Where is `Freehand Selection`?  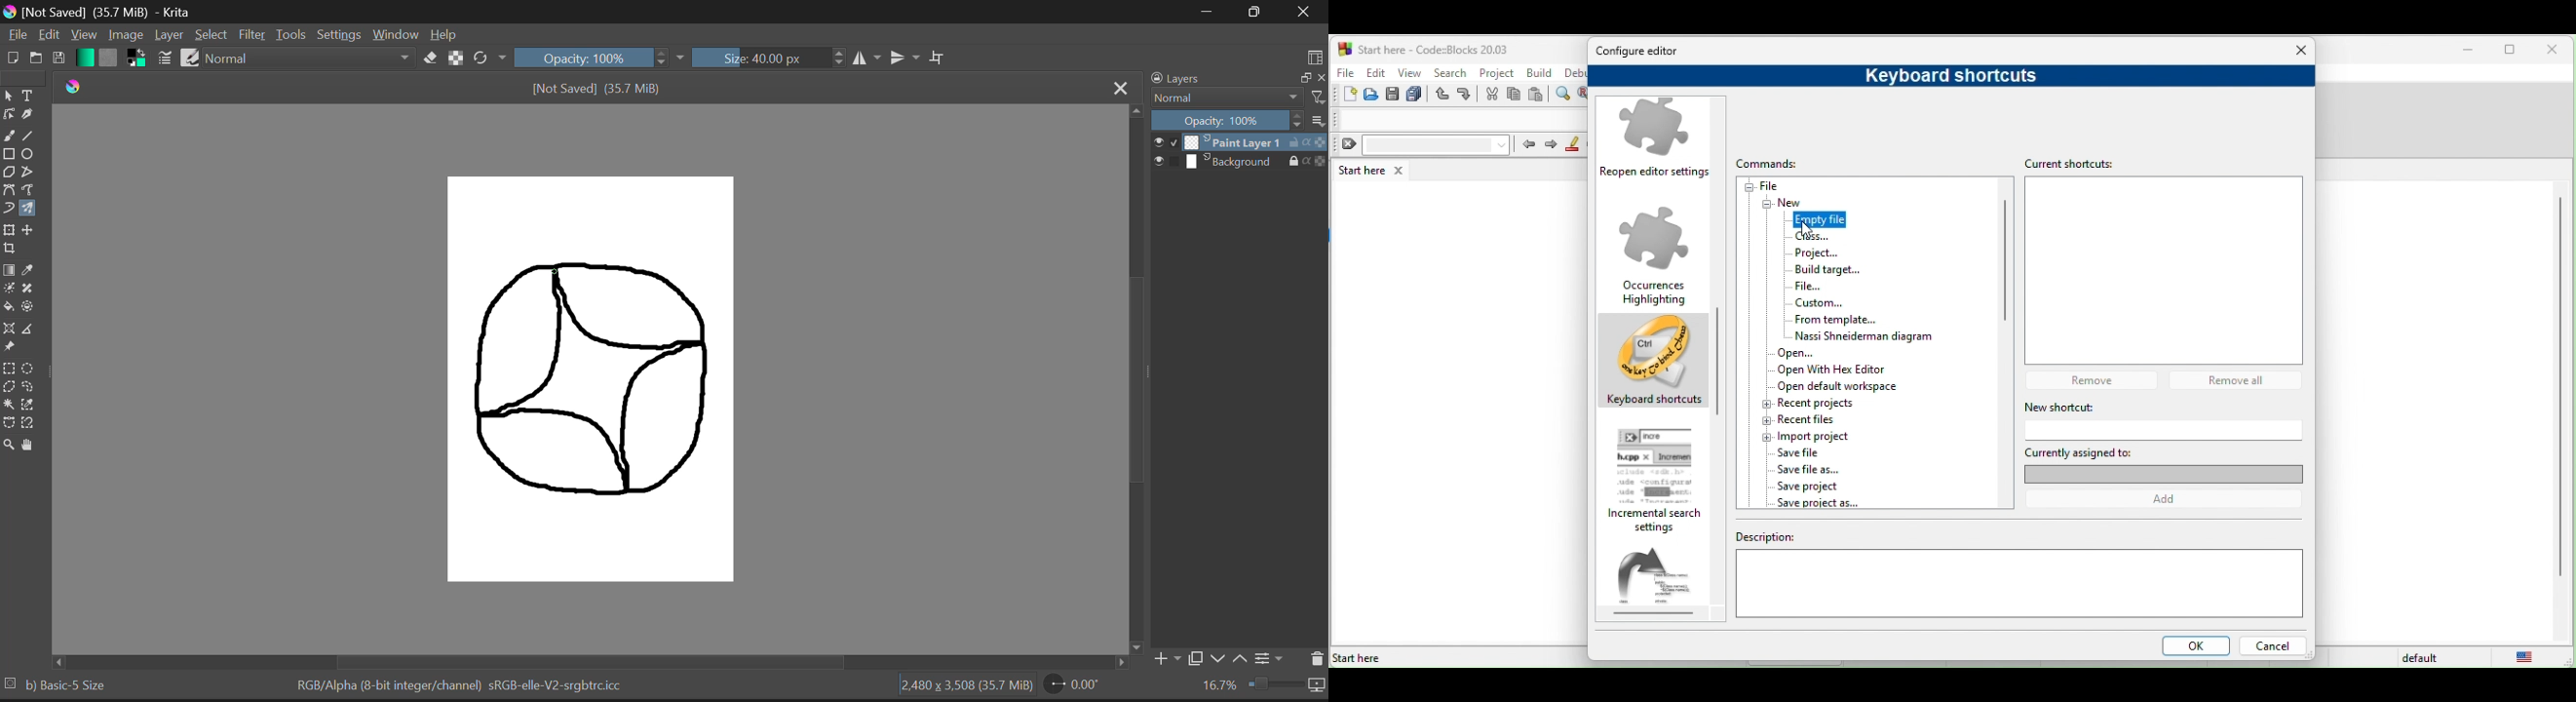 Freehand Selection is located at coordinates (33, 387).